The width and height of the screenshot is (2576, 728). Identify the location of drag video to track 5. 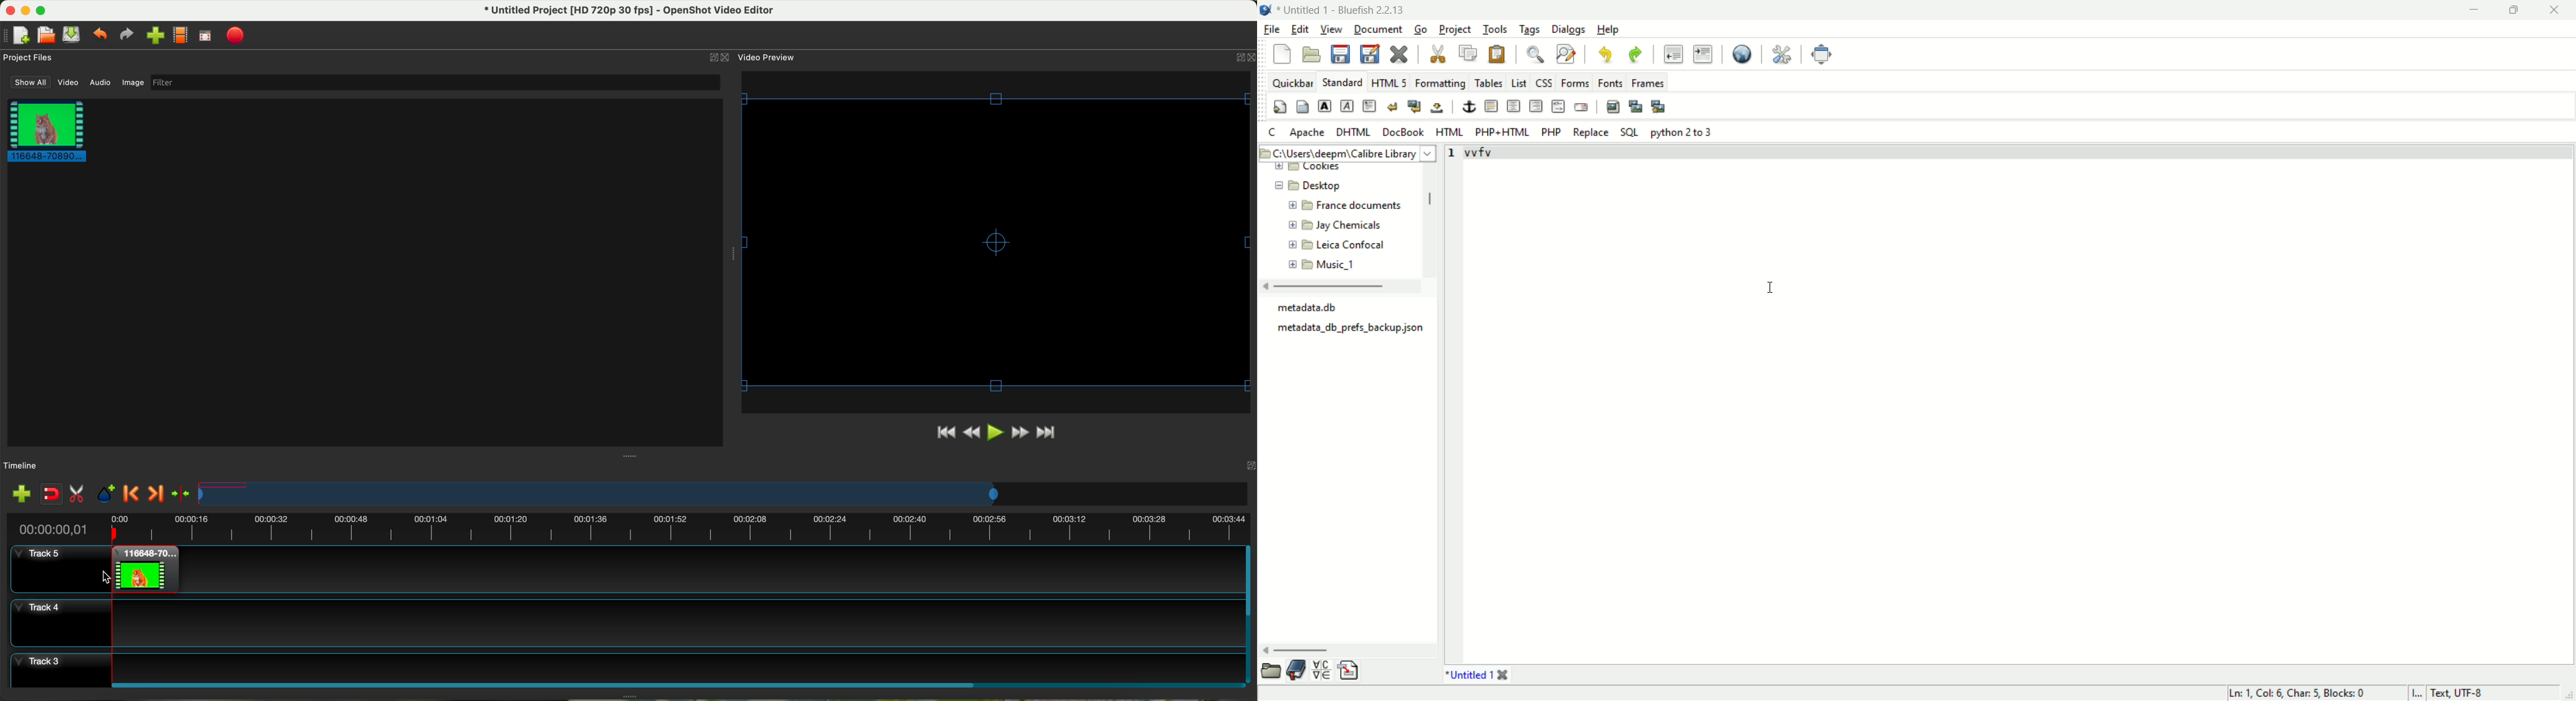
(141, 571).